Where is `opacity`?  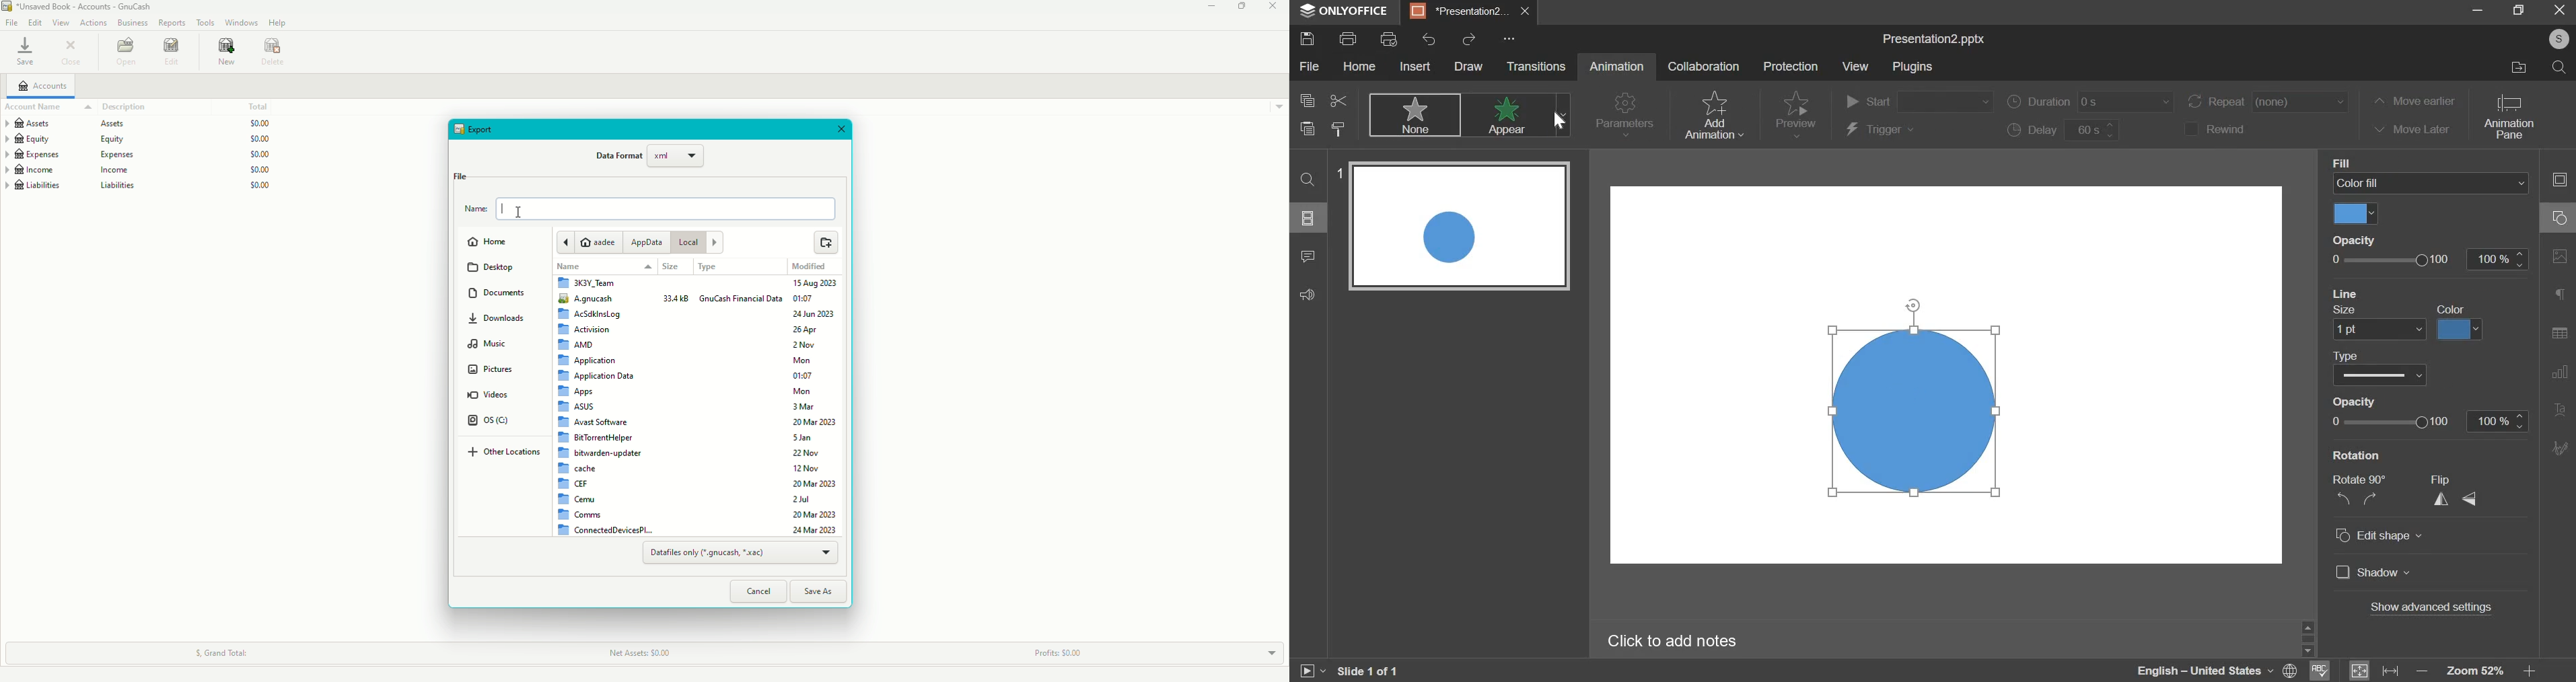
opacity is located at coordinates (2431, 259).